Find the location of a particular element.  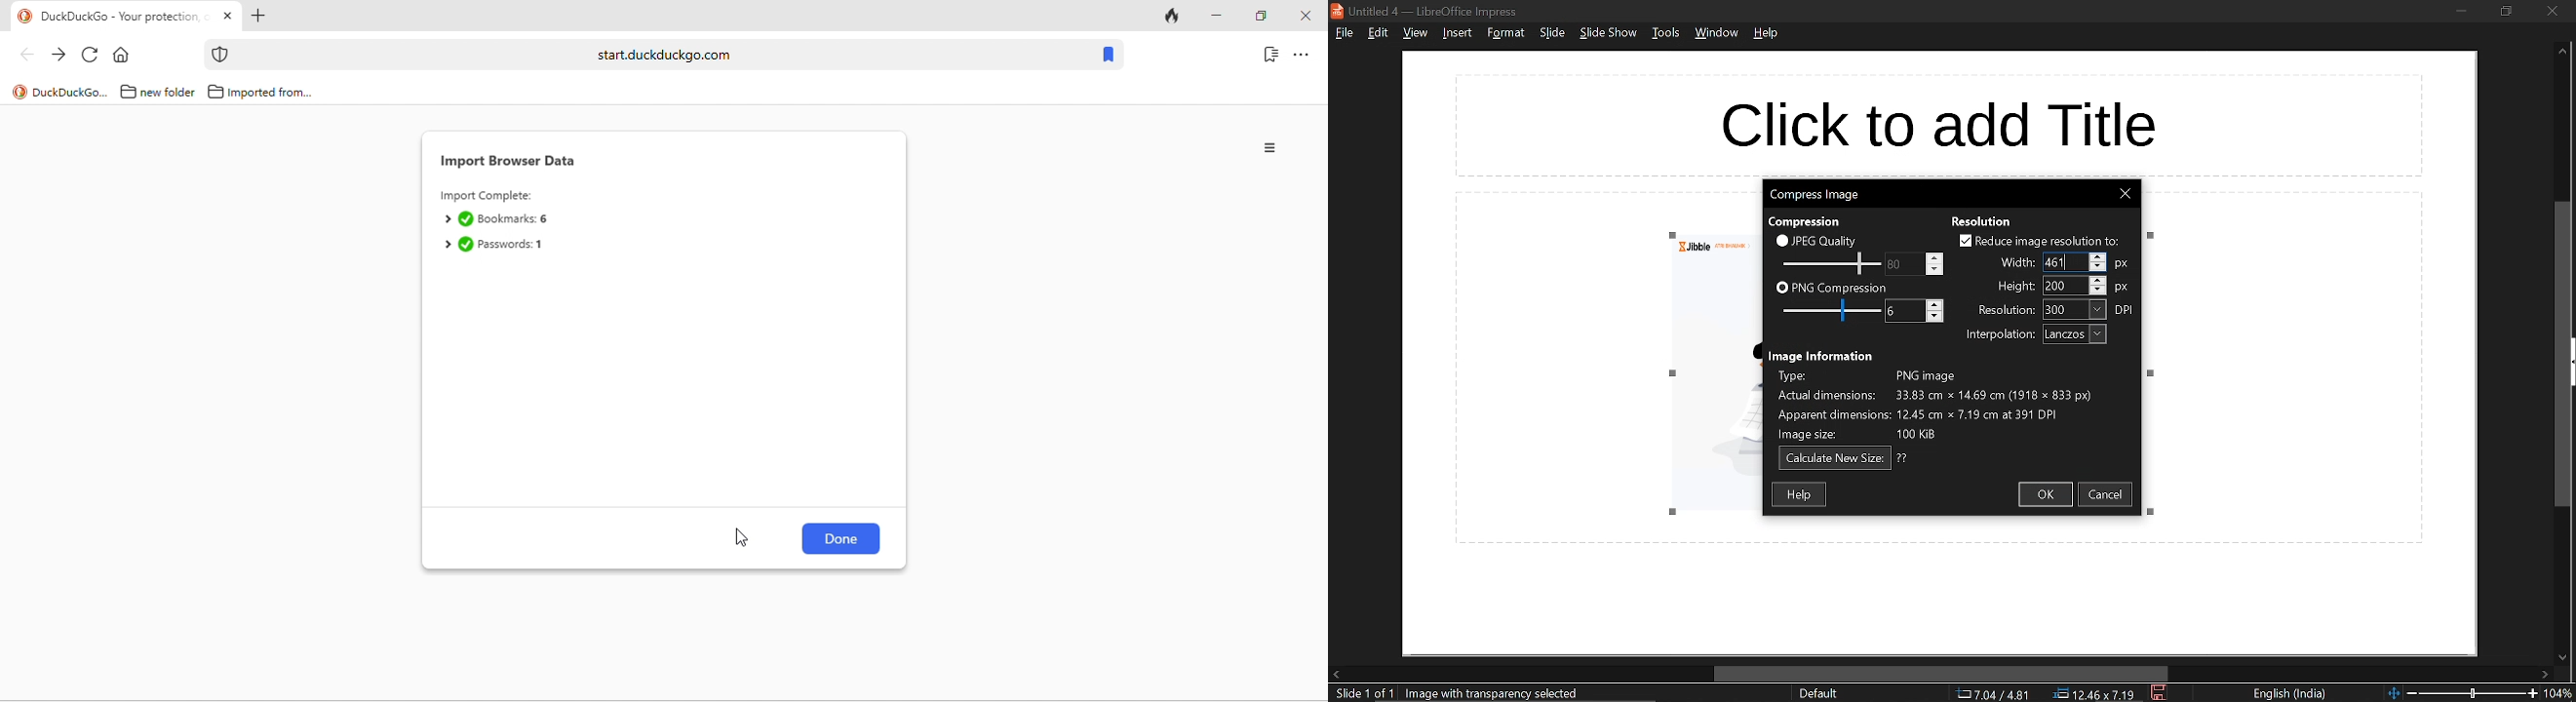

Increase  is located at coordinates (1935, 255).